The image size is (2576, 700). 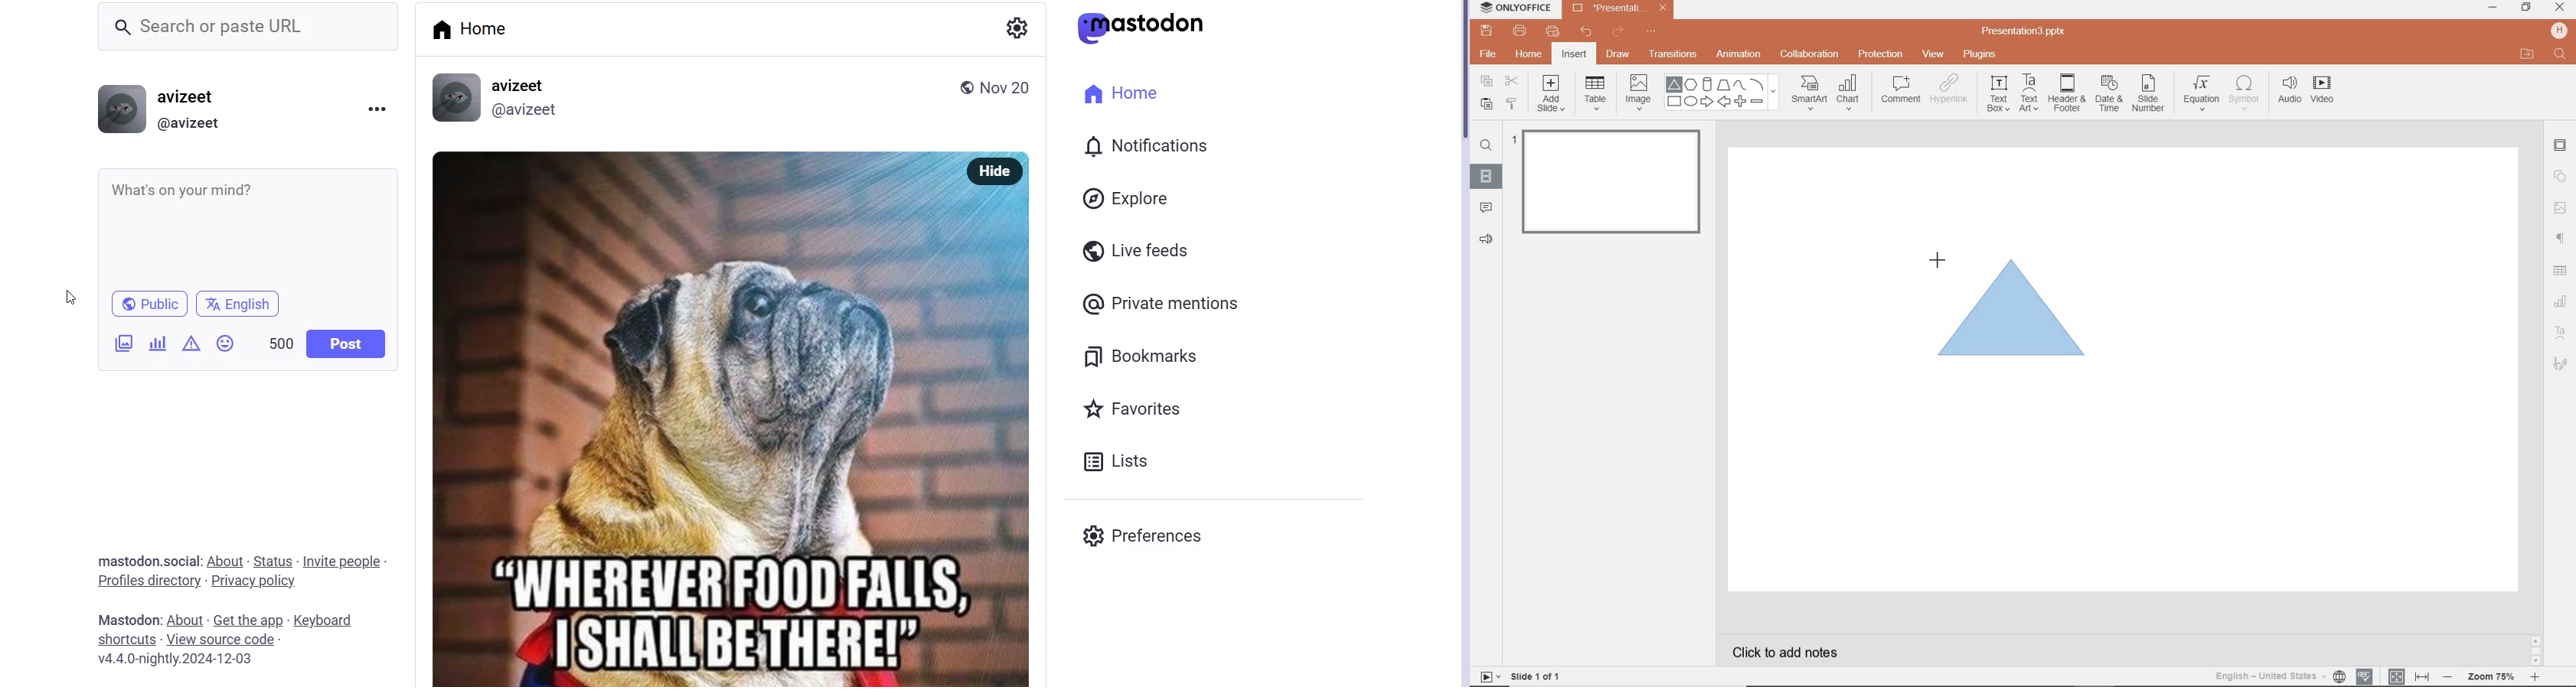 What do you see at coordinates (1850, 93) in the screenshot?
I see `CHART` at bounding box center [1850, 93].